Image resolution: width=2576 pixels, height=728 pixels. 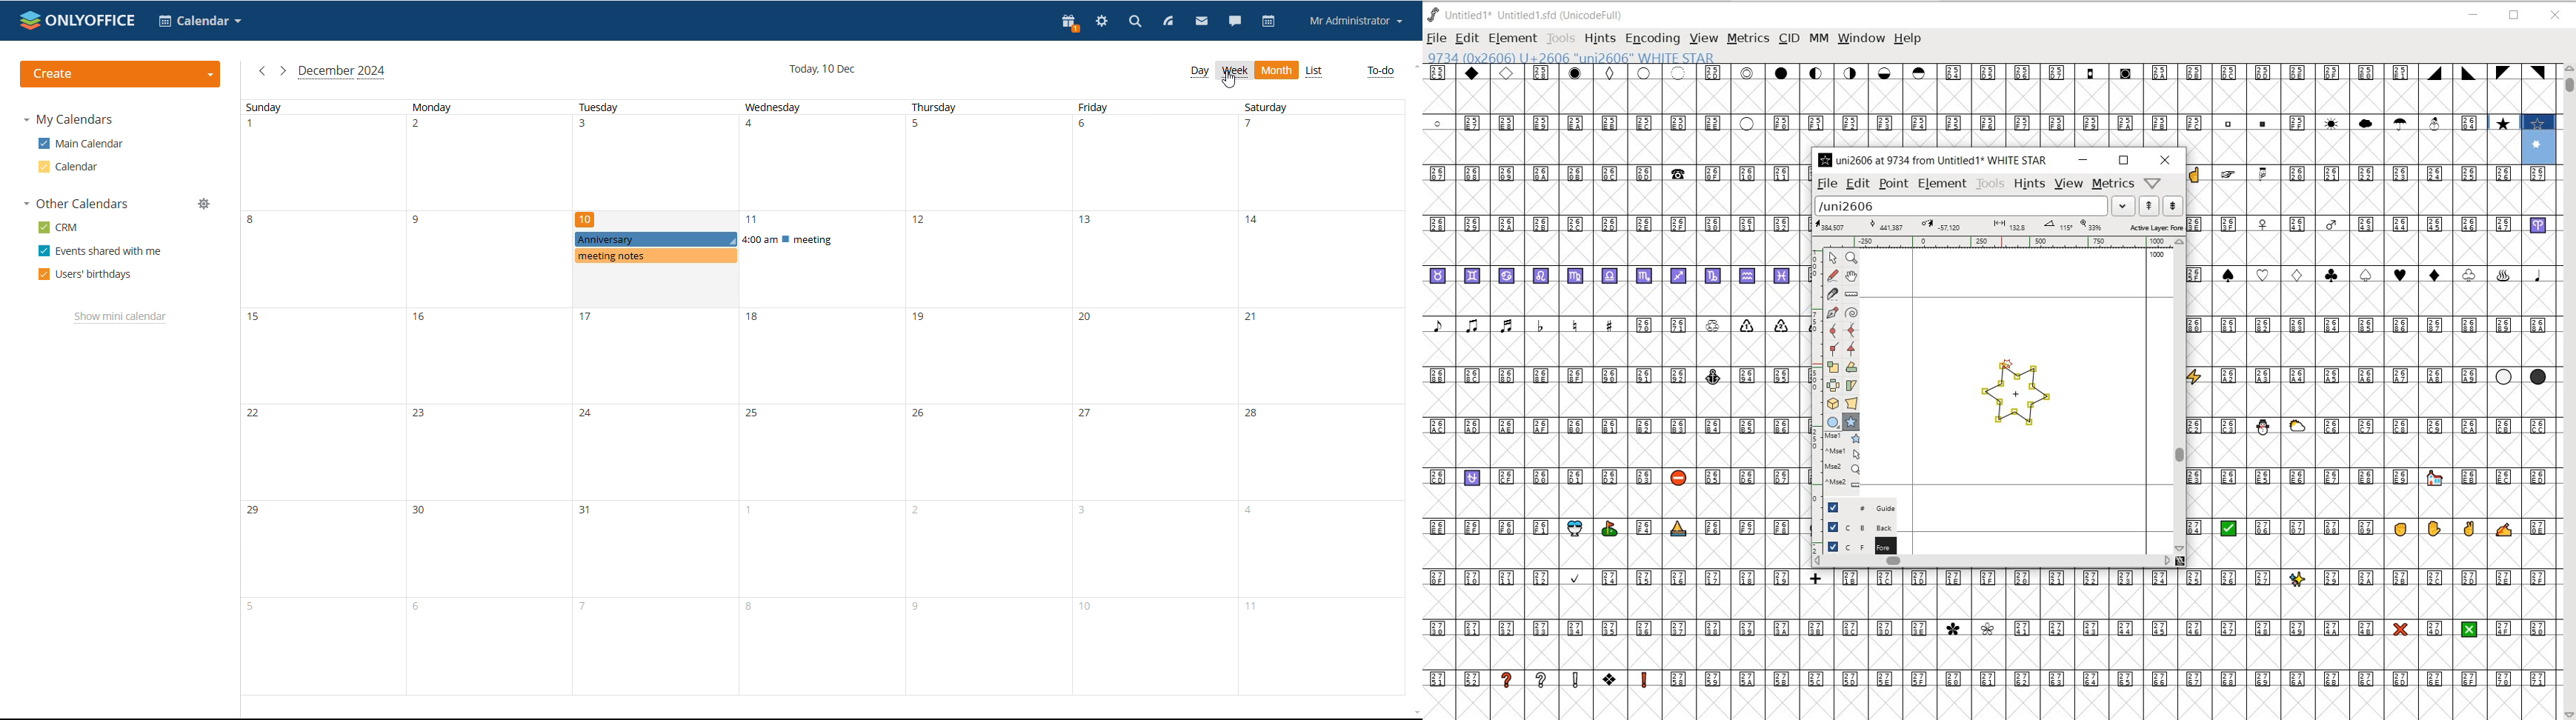 I want to click on wednesday, so click(x=822, y=398).